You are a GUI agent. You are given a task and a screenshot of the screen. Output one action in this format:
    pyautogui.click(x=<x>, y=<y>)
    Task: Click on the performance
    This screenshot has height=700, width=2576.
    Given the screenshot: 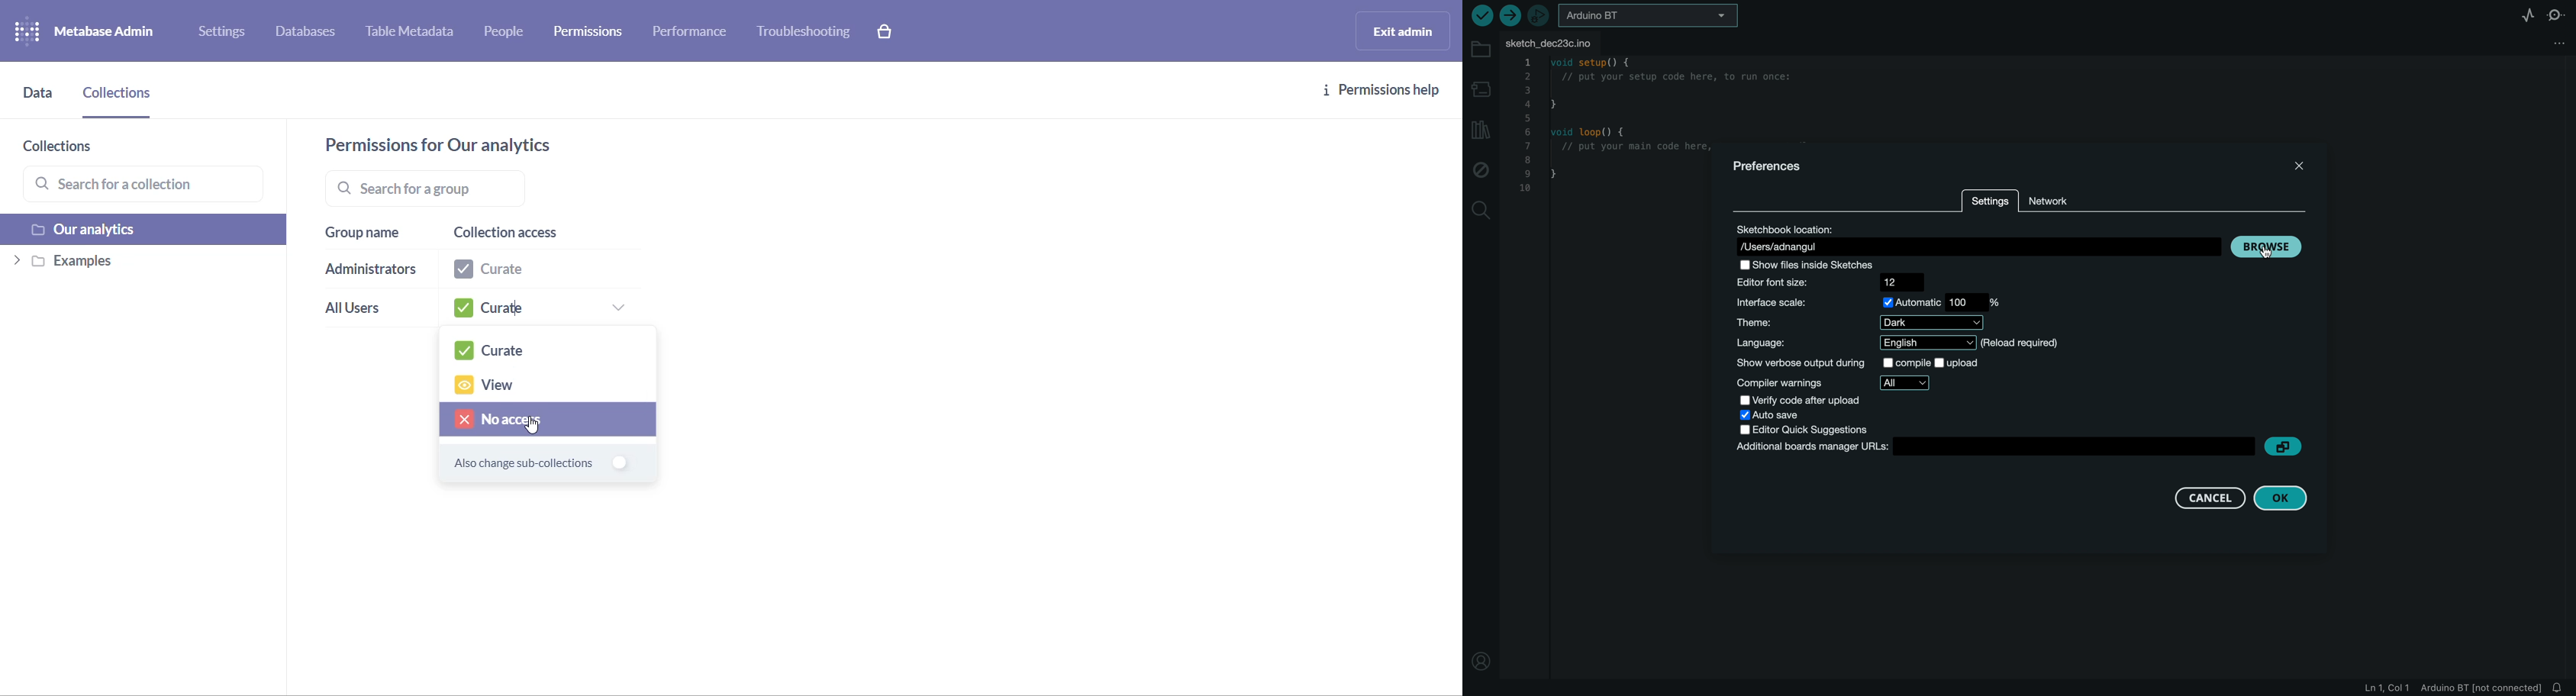 What is the action you would take?
    pyautogui.click(x=692, y=35)
    